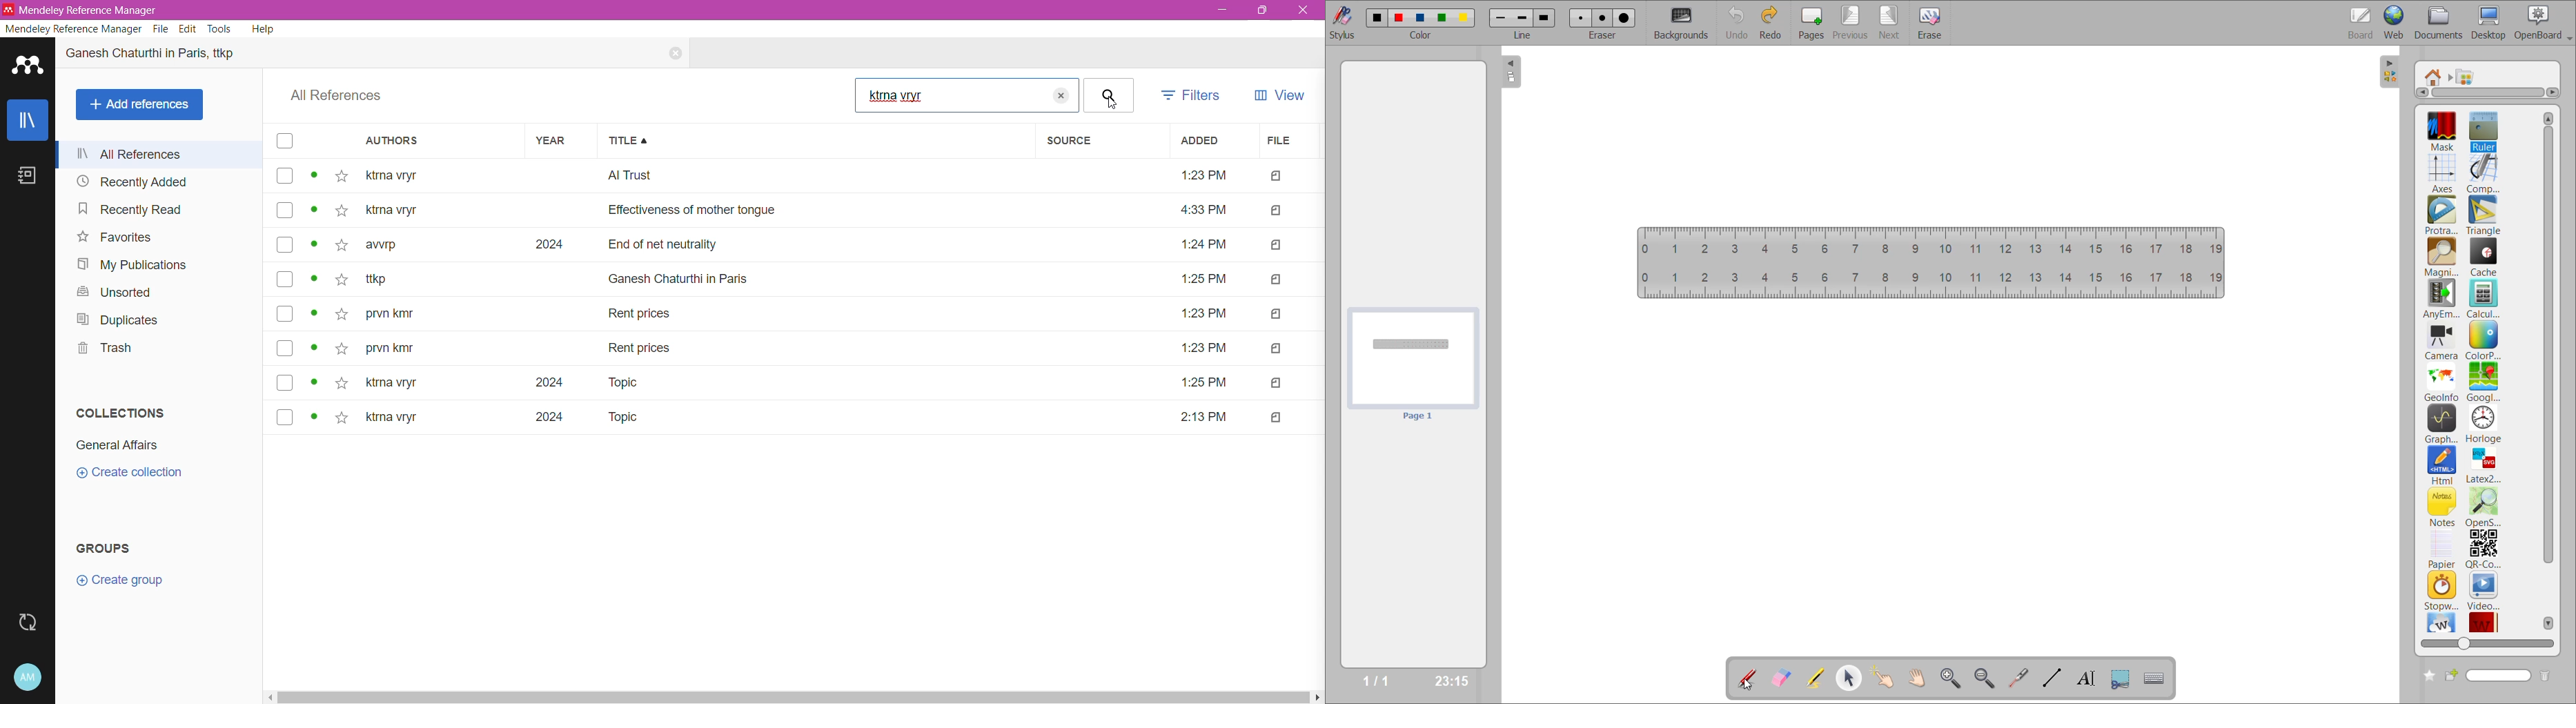 This screenshot has height=728, width=2576. Describe the element at coordinates (122, 412) in the screenshot. I see `Collections` at that location.